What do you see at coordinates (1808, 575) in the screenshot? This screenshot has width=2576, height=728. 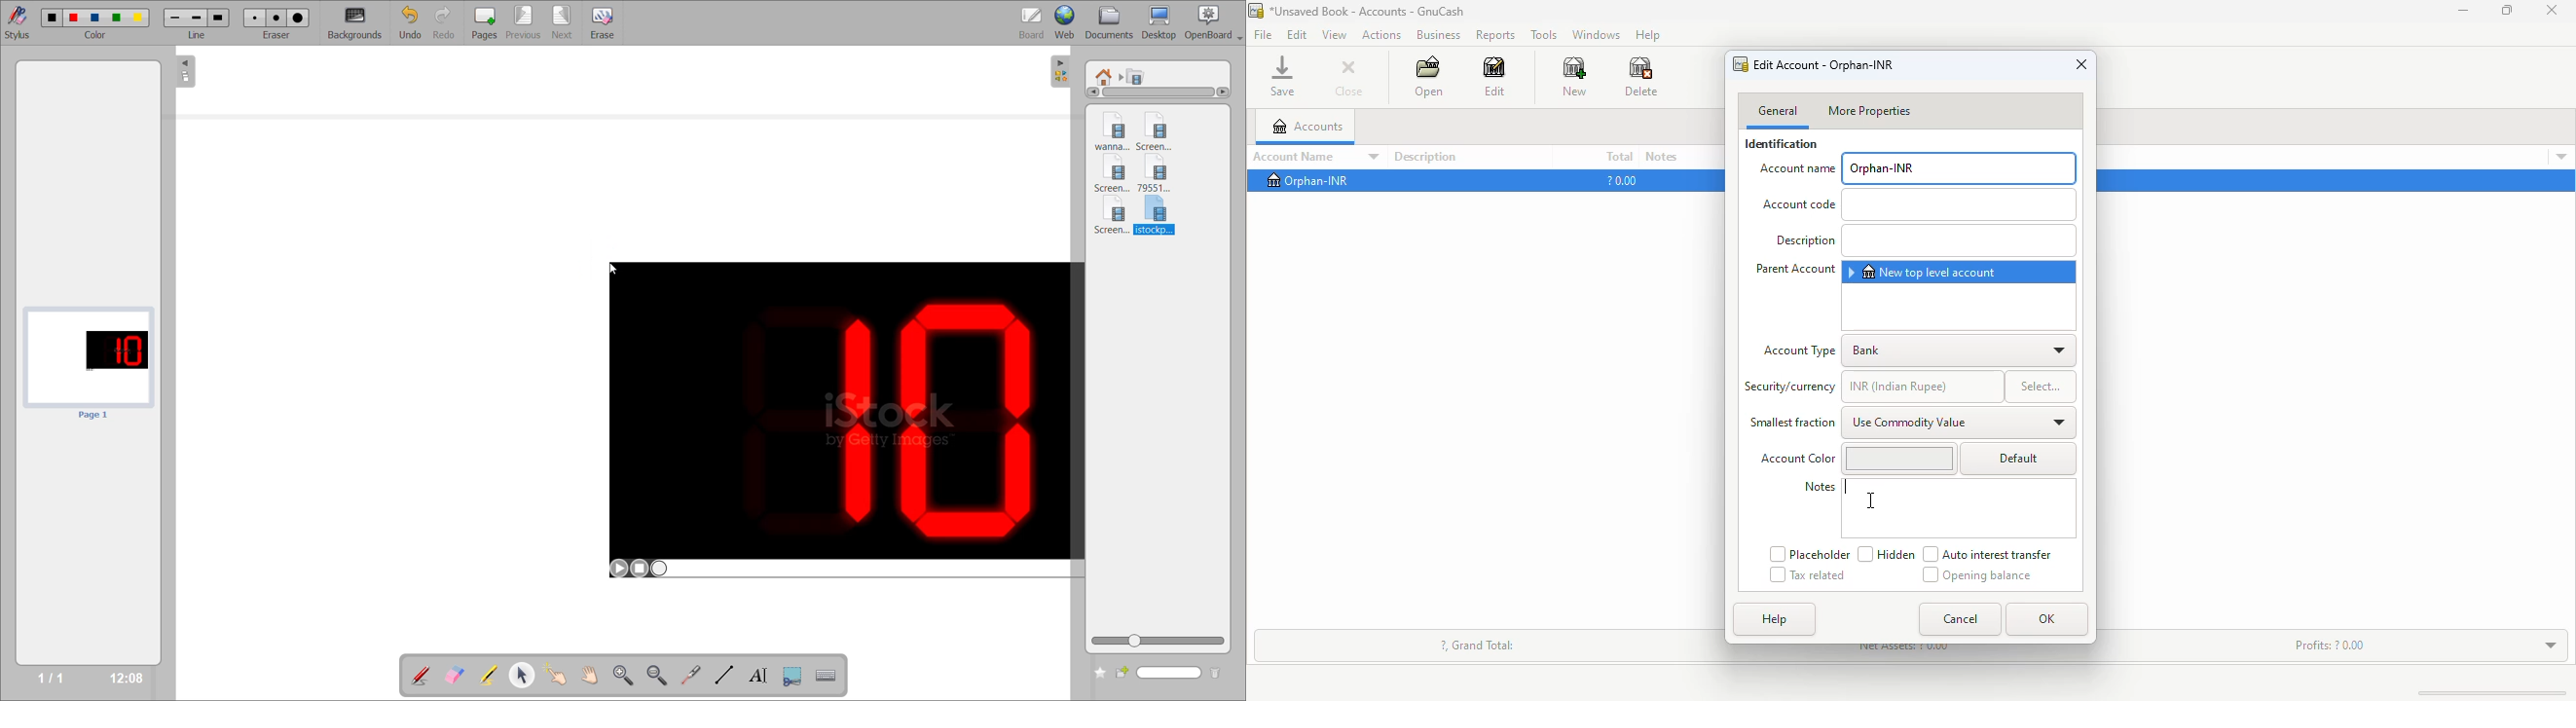 I see `tax related` at bounding box center [1808, 575].